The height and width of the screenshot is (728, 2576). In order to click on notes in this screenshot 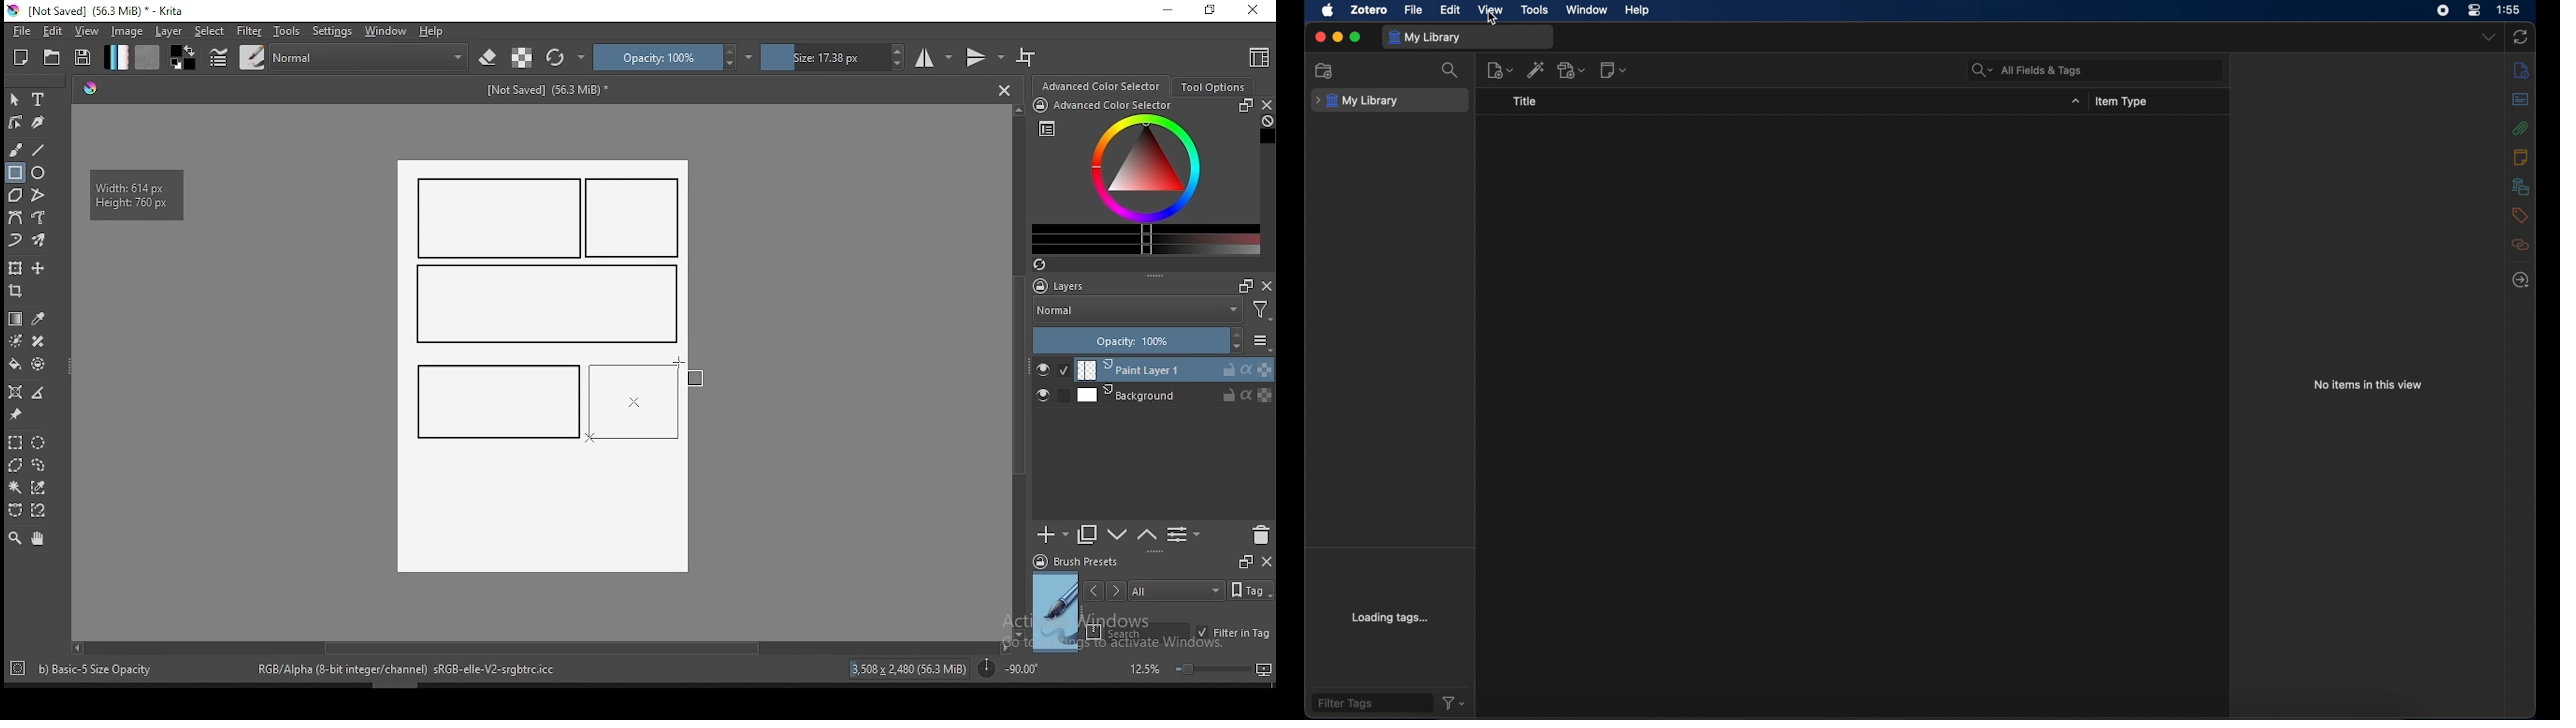, I will do `click(2521, 157)`.